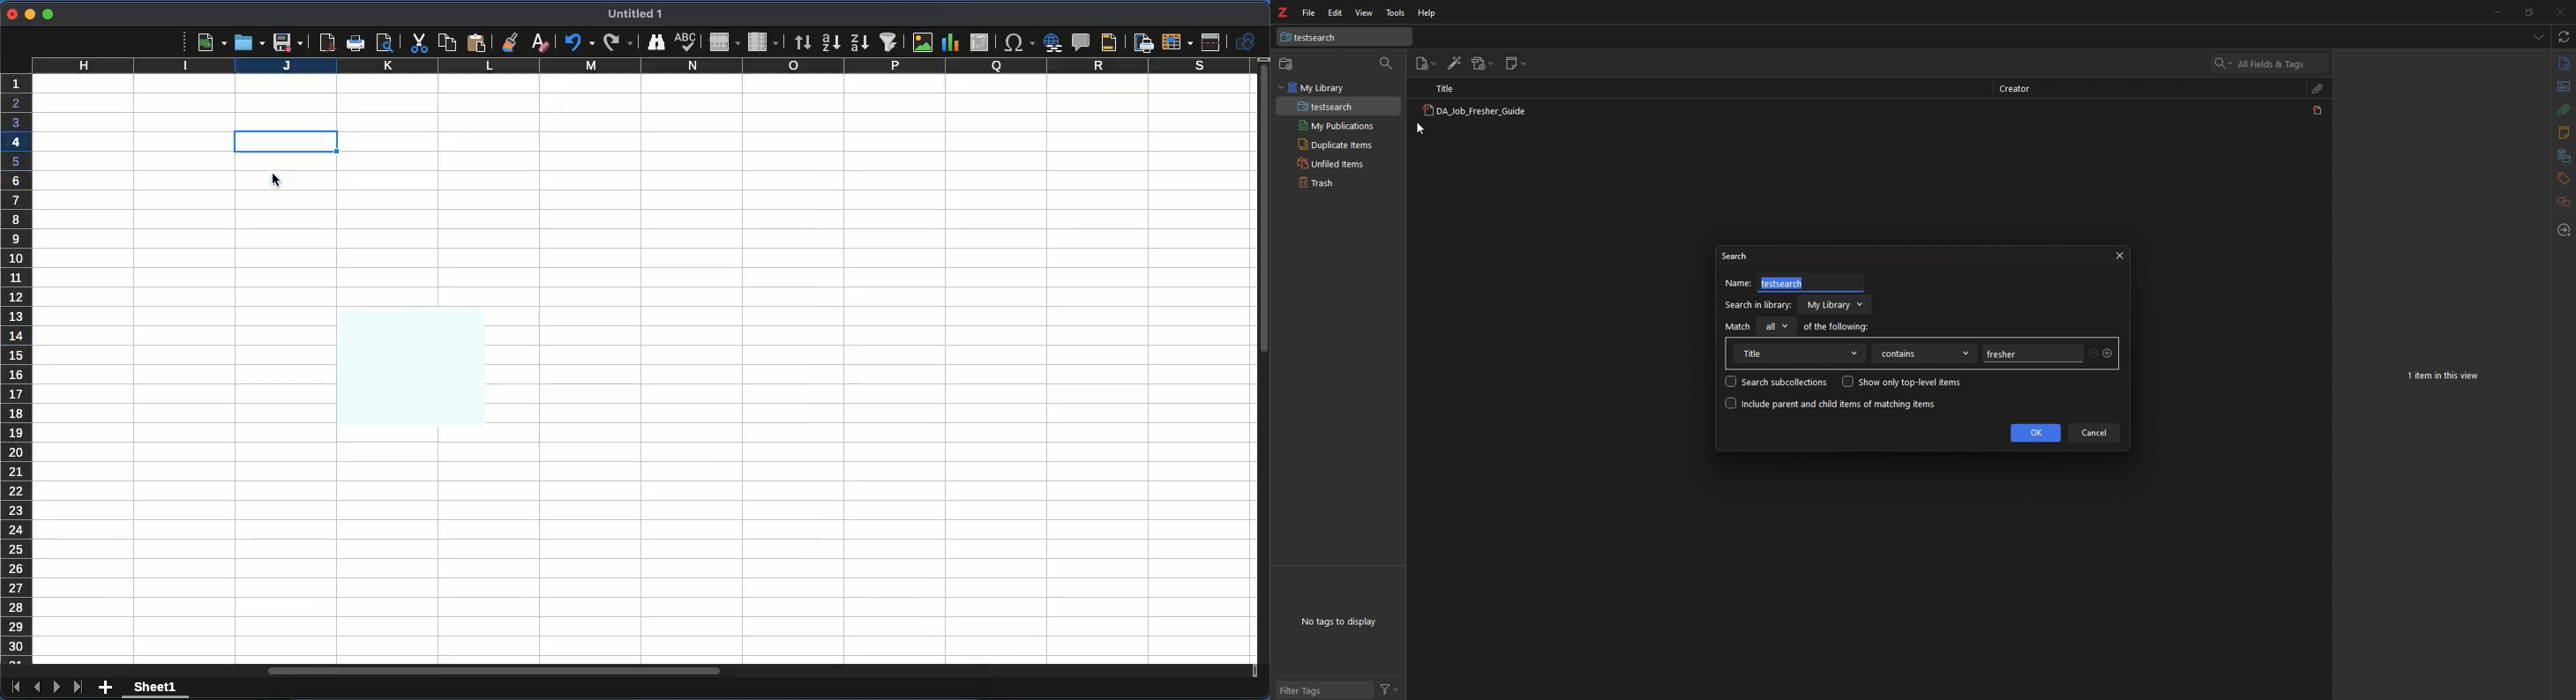  What do you see at coordinates (2119, 256) in the screenshot?
I see `close` at bounding box center [2119, 256].